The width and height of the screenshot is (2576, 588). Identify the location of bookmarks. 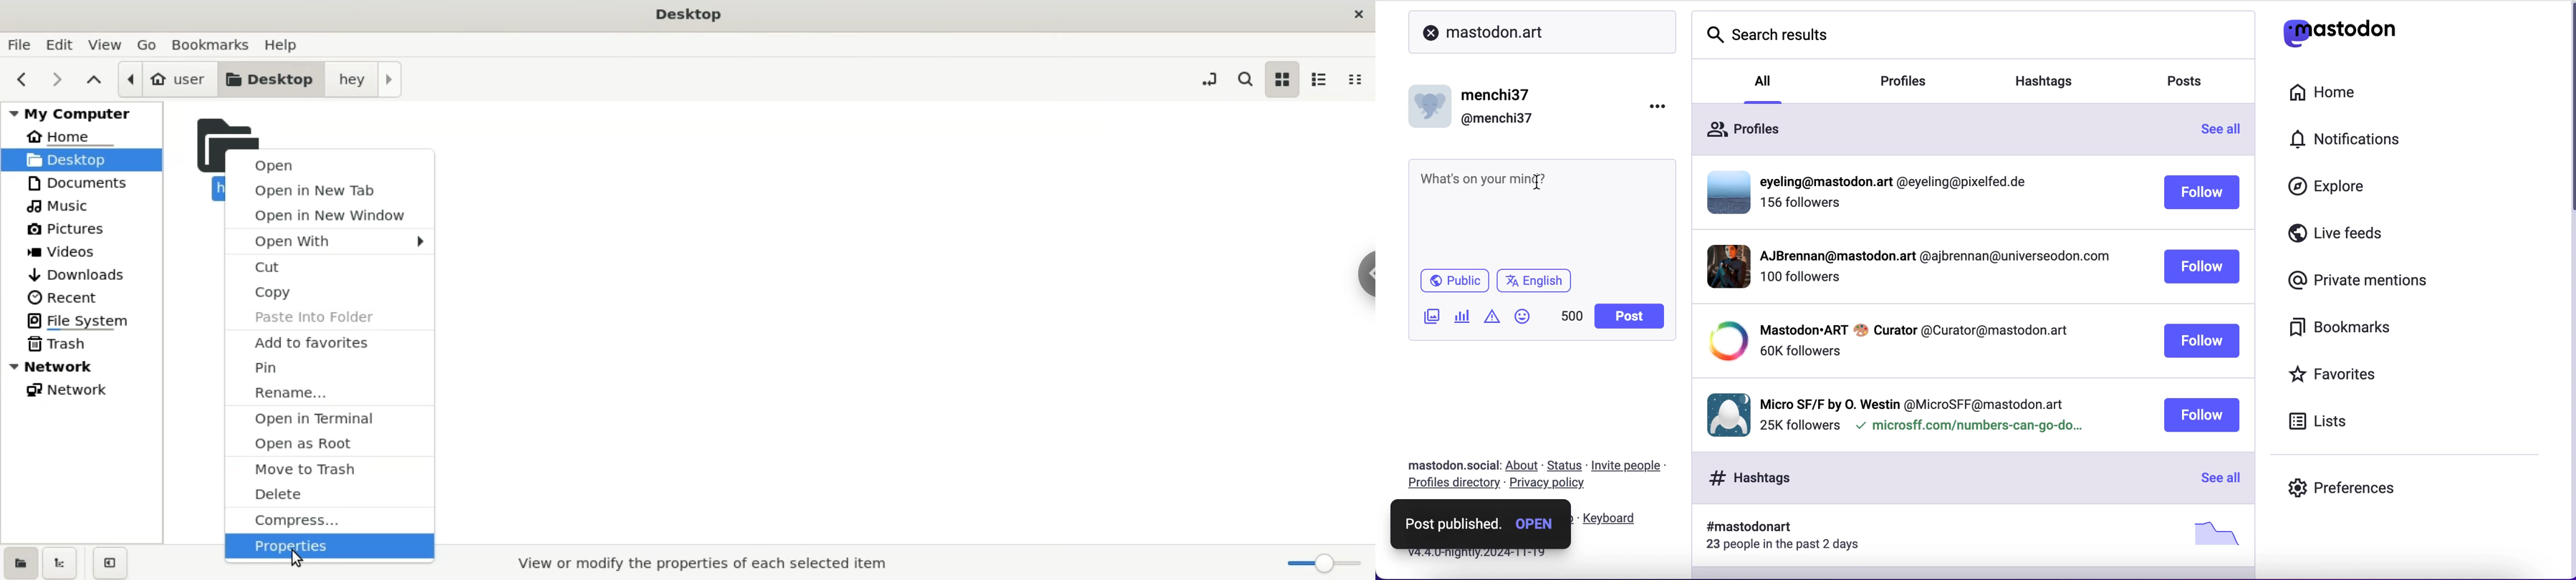
(2347, 331).